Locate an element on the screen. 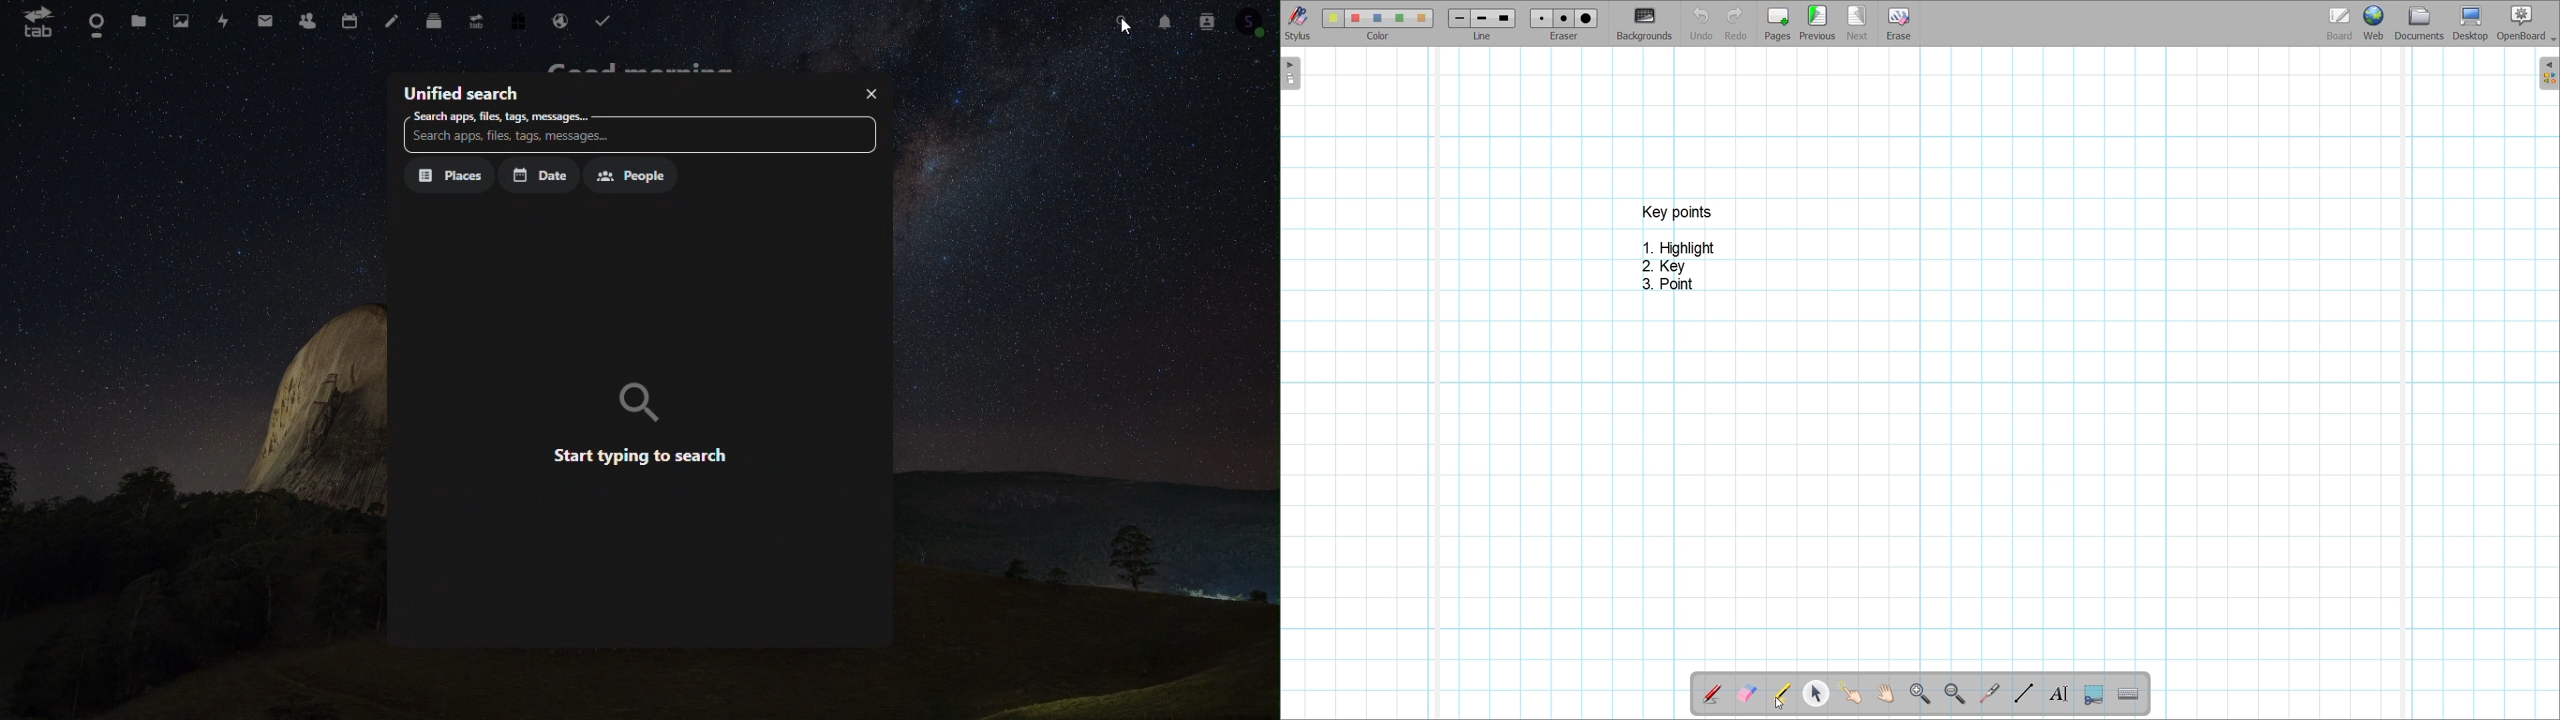 The height and width of the screenshot is (728, 2576). Line 1 is located at coordinates (1458, 18).